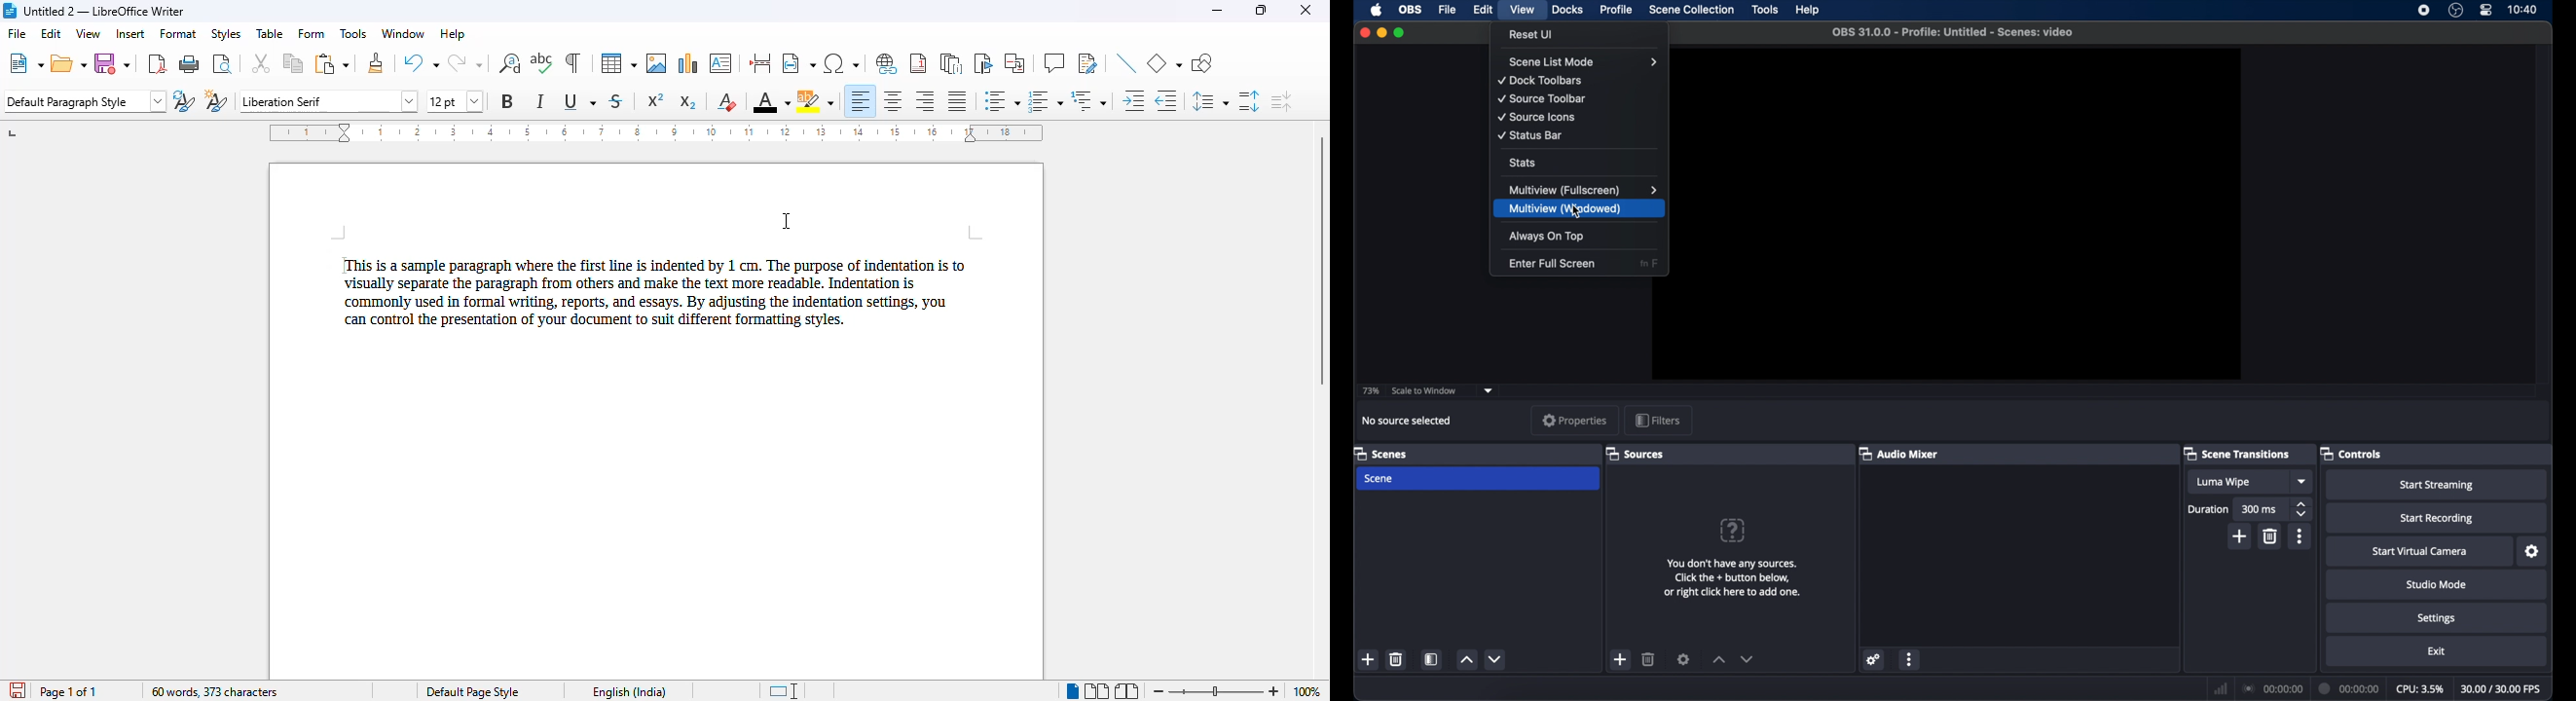 This screenshot has height=728, width=2576. I want to click on 00:00:00, so click(2349, 687).